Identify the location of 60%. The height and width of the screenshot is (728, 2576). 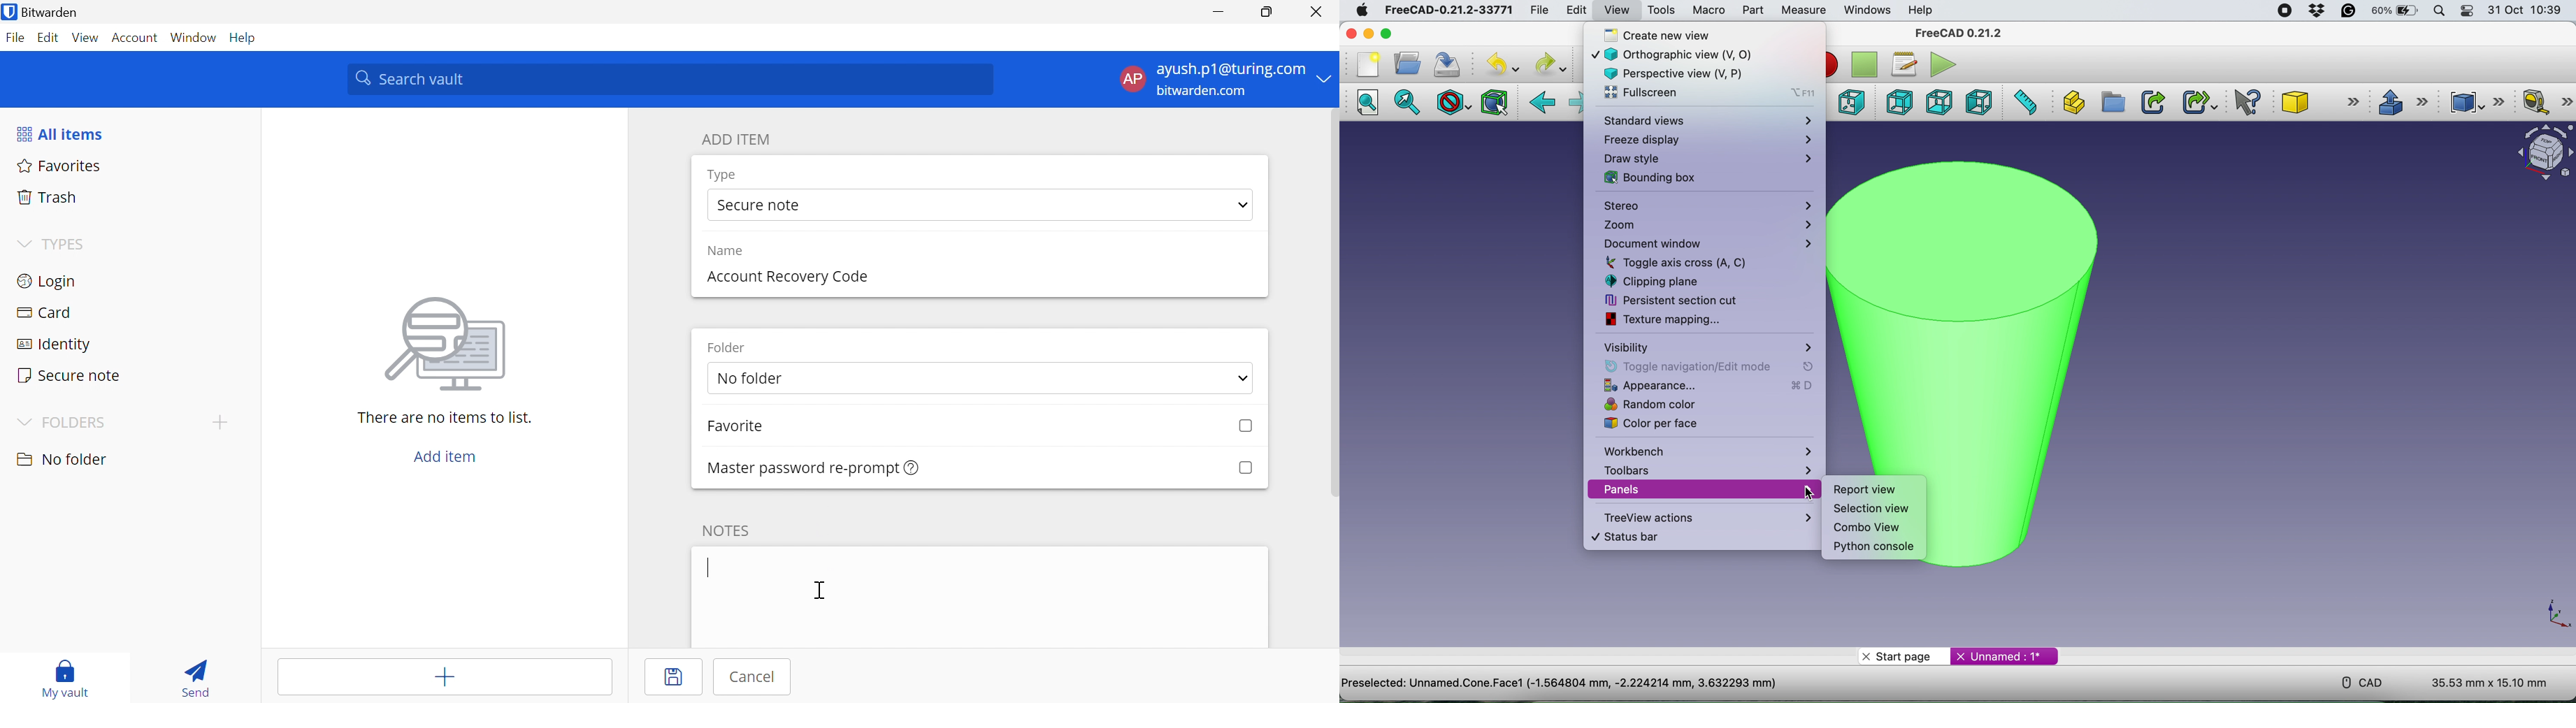
(2395, 12).